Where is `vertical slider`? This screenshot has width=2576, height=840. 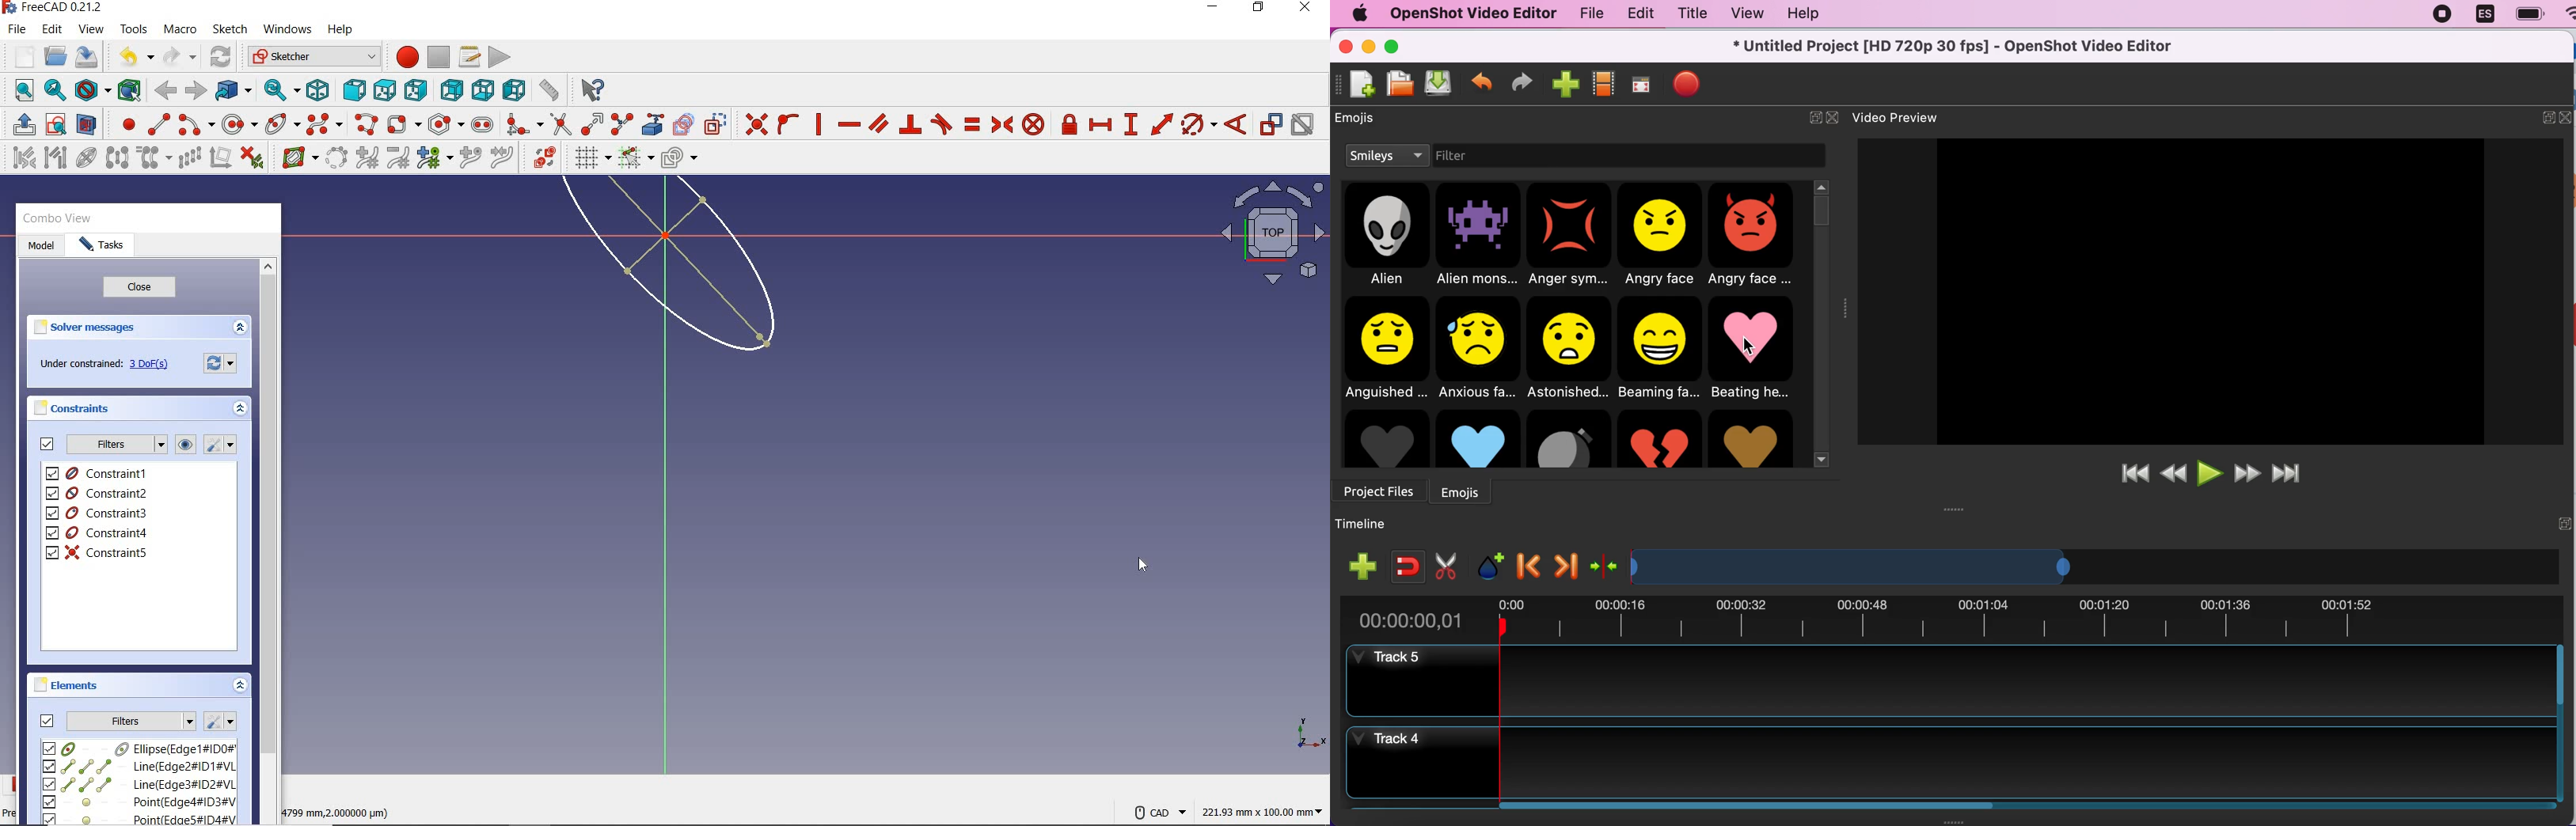 vertical slider is located at coordinates (1821, 208).